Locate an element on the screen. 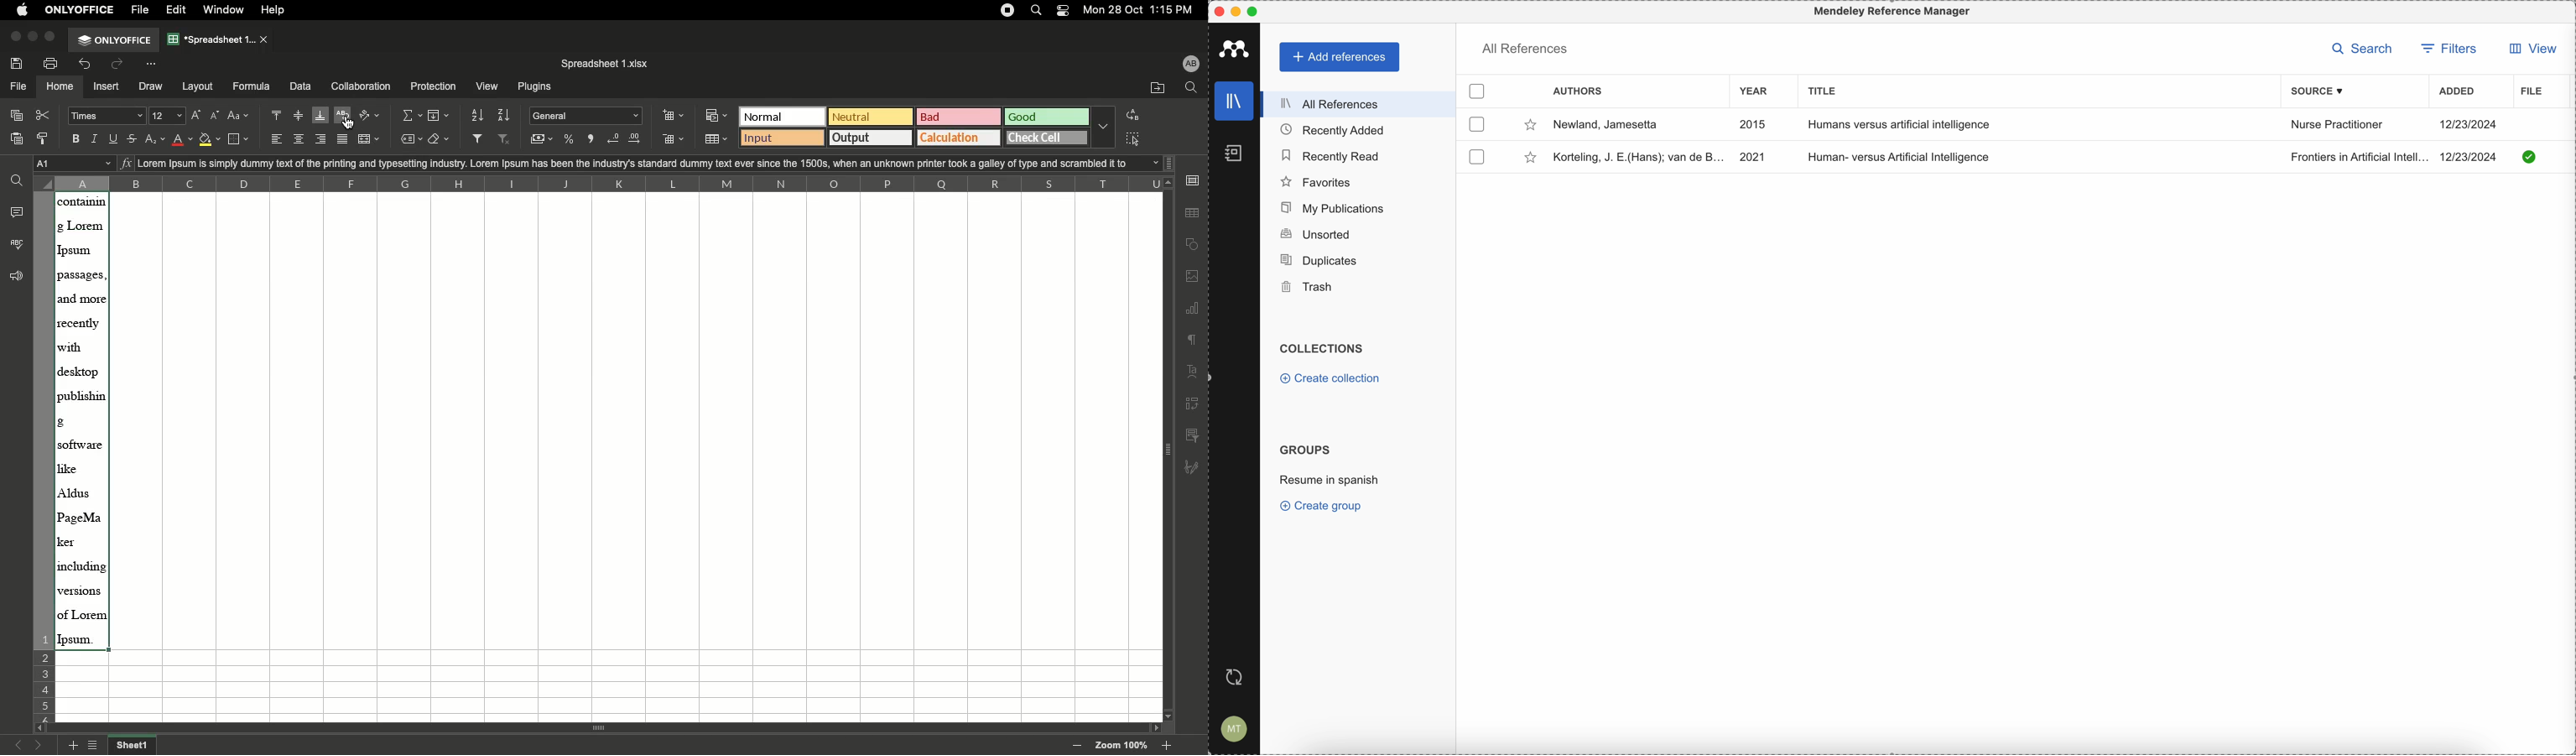 The width and height of the screenshot is (2576, 756). notebooks is located at coordinates (1231, 151).